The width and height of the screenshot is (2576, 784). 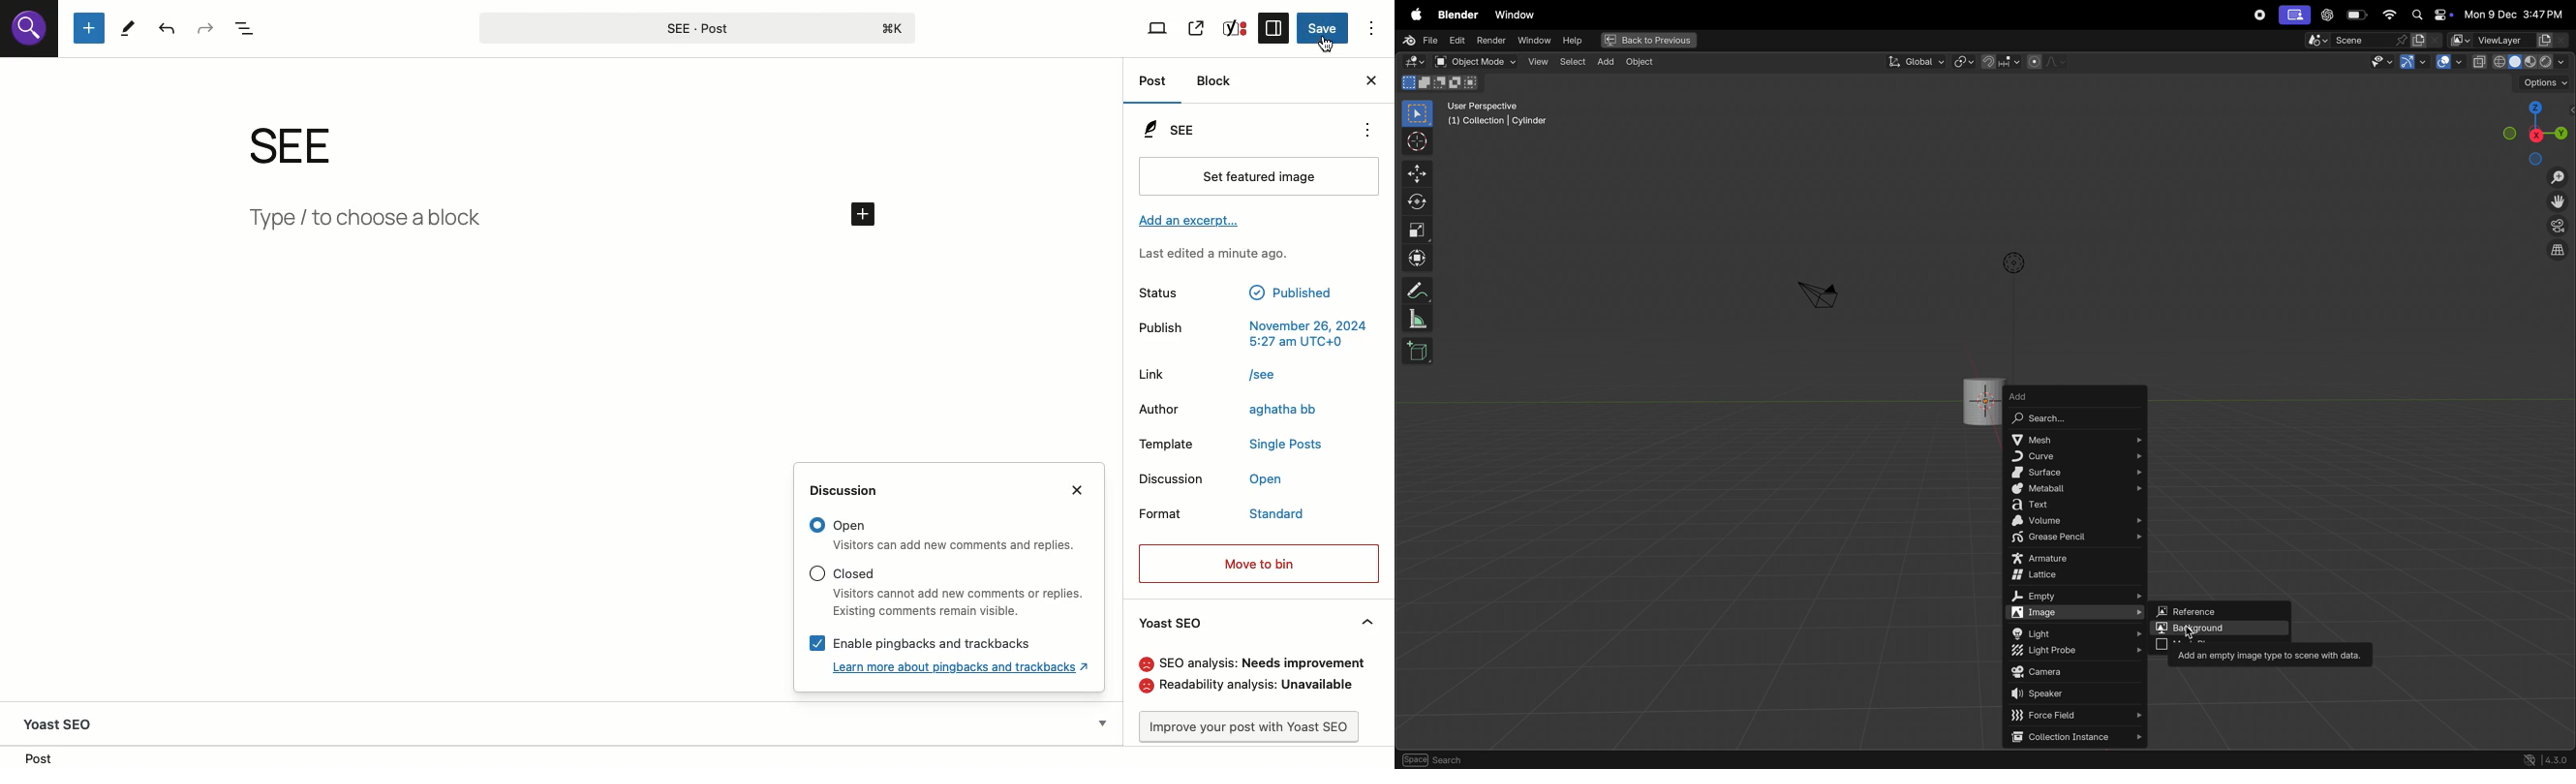 What do you see at coordinates (169, 29) in the screenshot?
I see `Undo` at bounding box center [169, 29].